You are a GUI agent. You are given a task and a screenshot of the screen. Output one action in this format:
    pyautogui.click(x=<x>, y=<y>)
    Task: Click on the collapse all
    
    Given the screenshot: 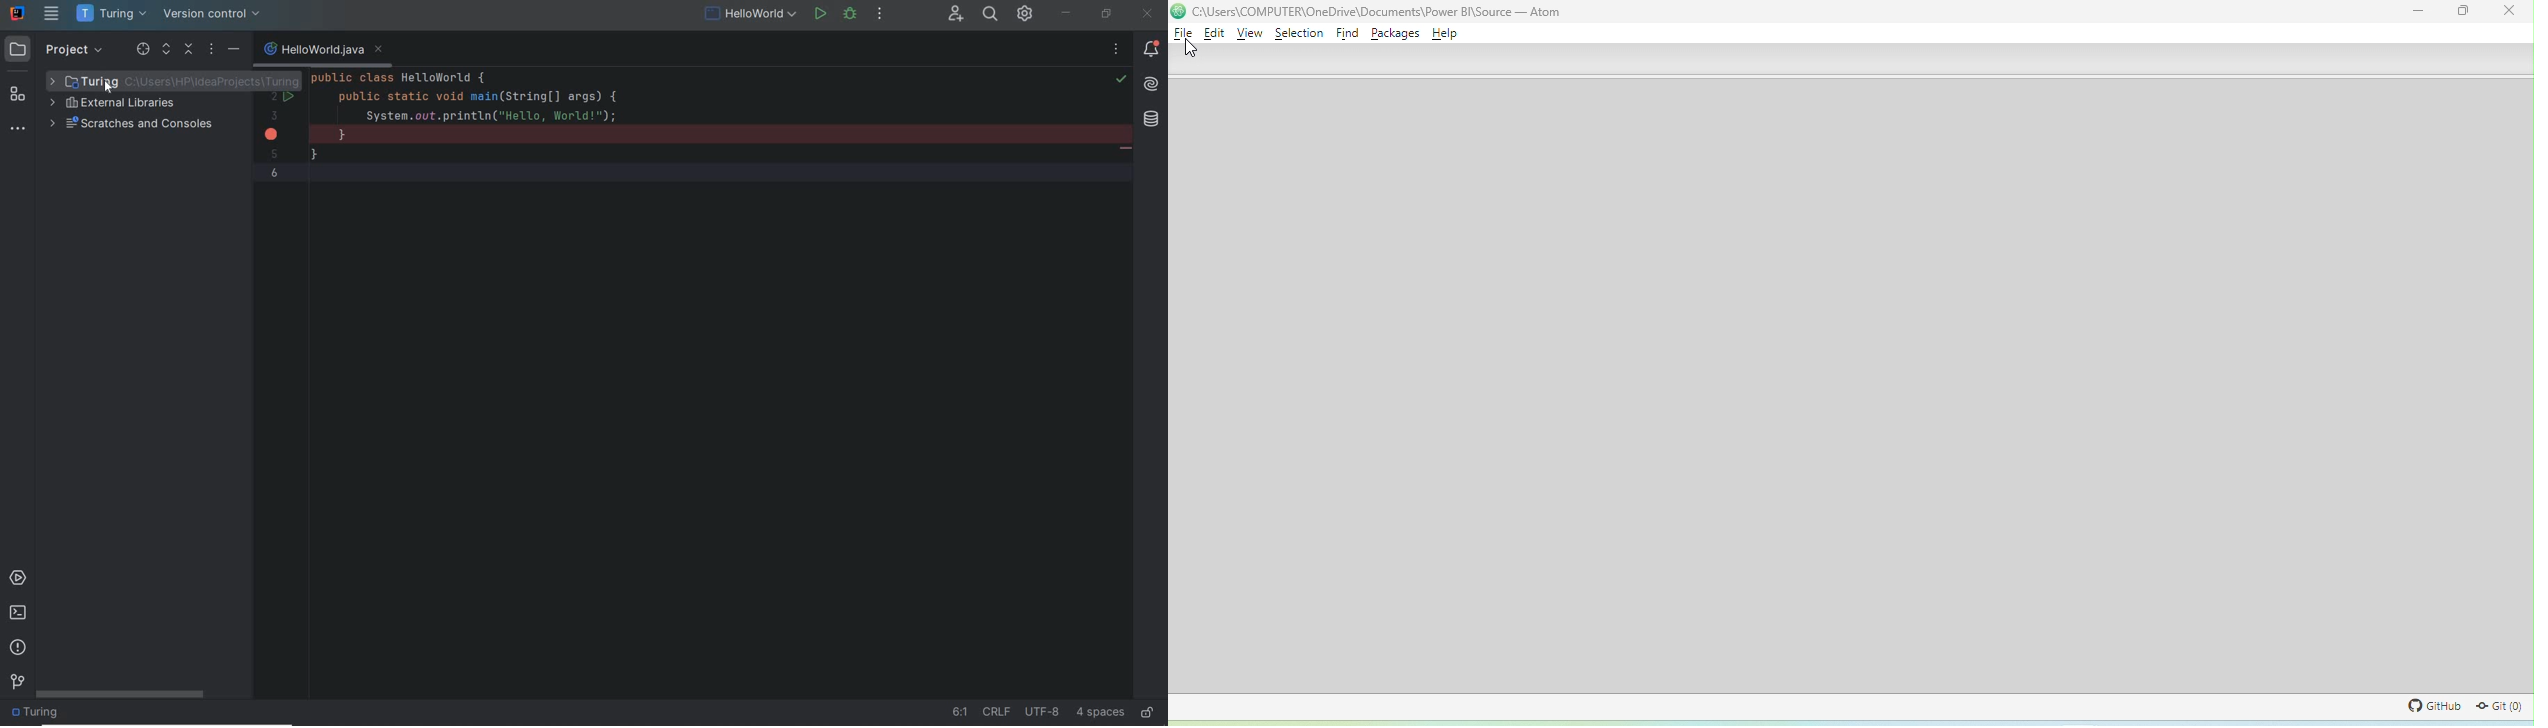 What is the action you would take?
    pyautogui.click(x=190, y=50)
    